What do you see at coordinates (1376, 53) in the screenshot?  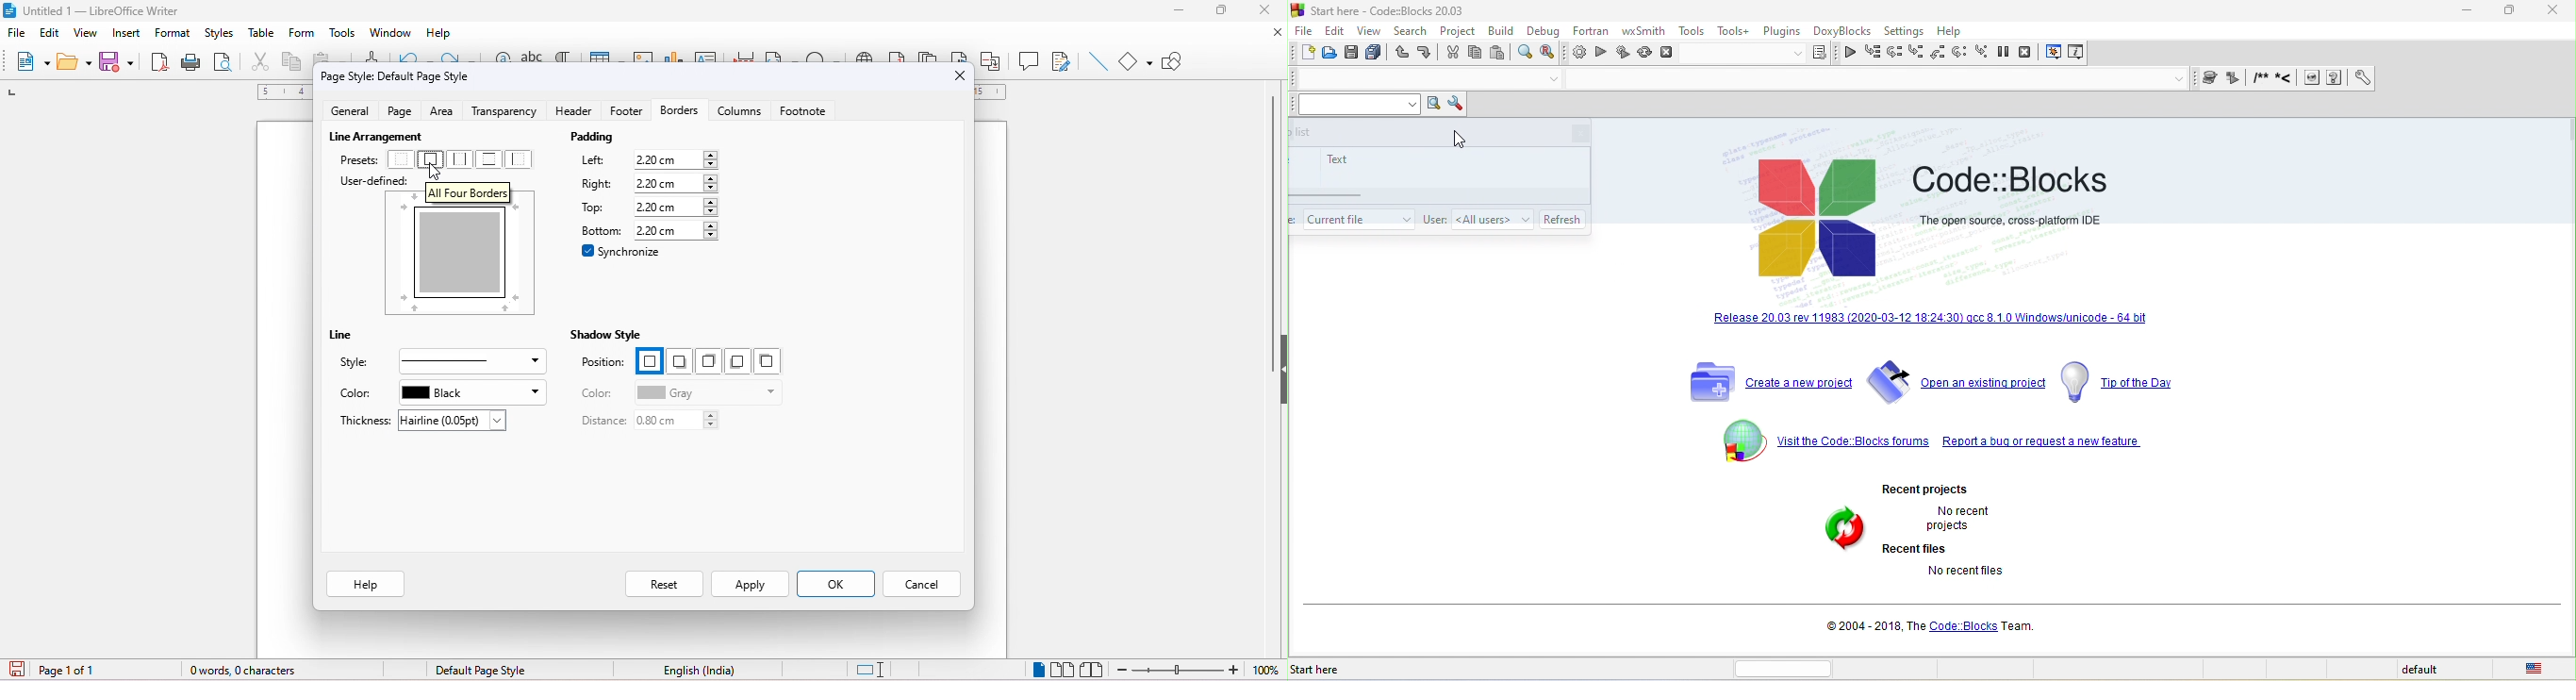 I see `save everything` at bounding box center [1376, 53].